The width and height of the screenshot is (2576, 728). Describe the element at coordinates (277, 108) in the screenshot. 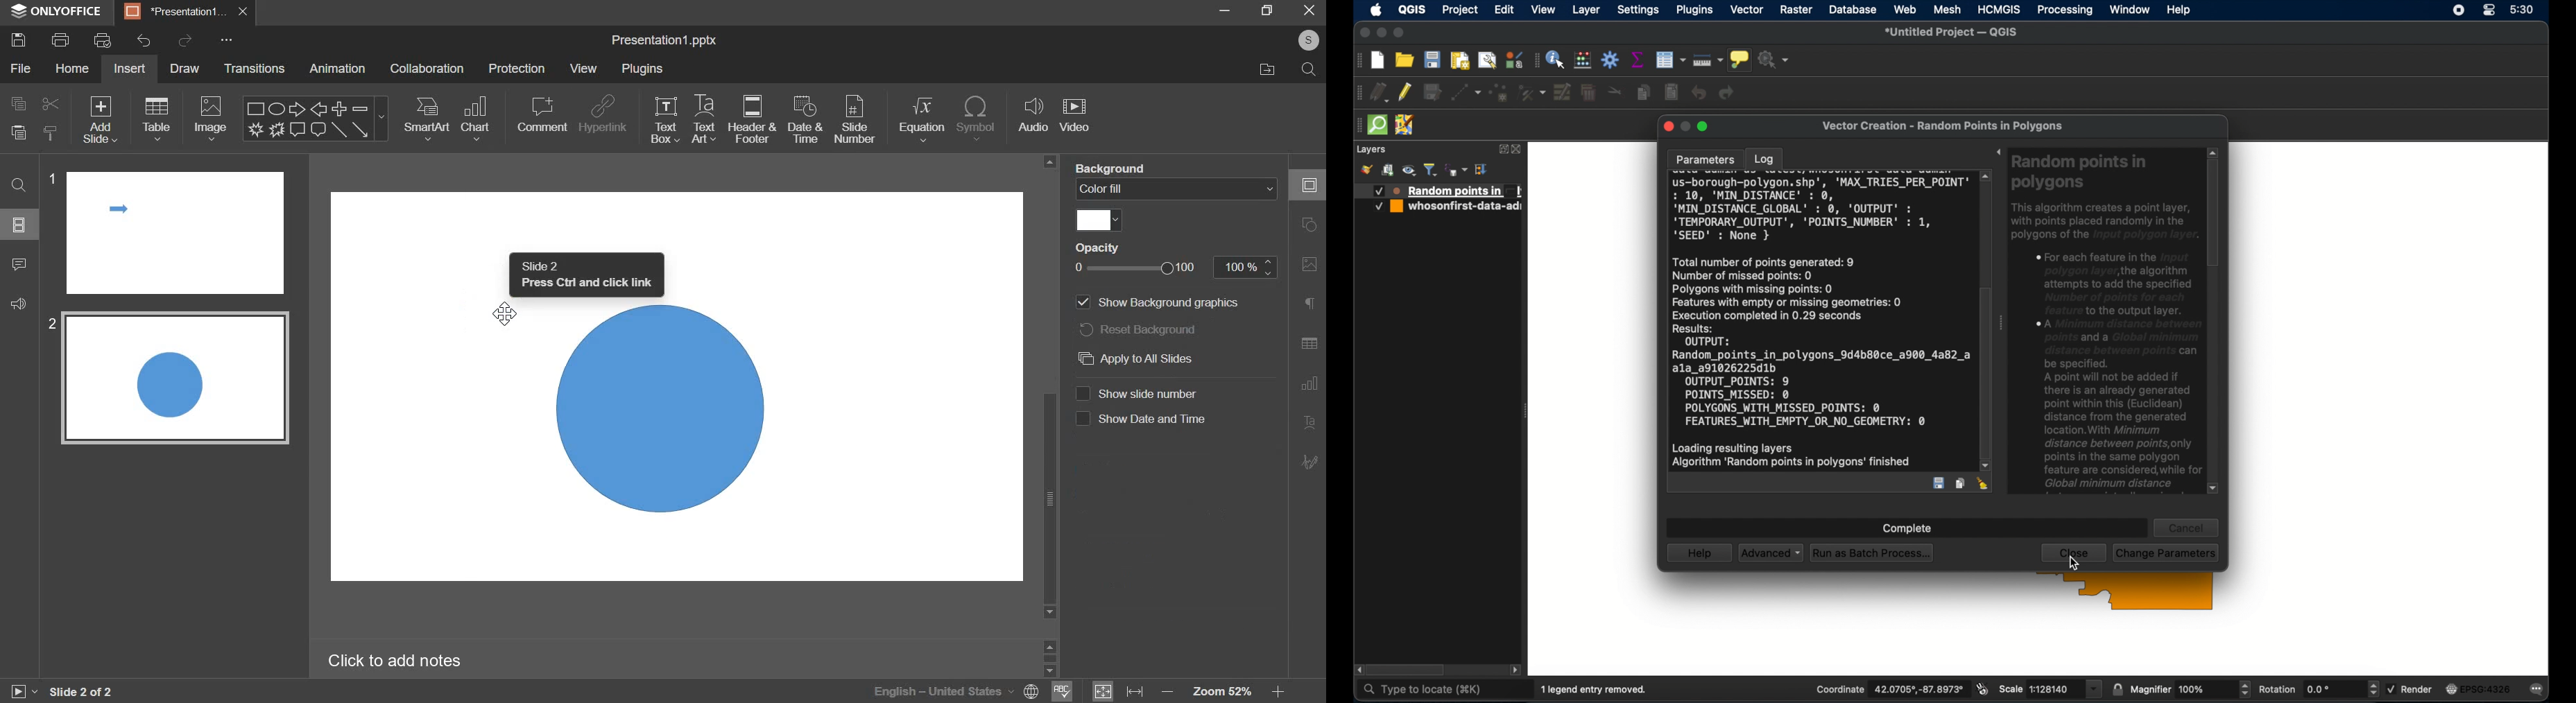

I see `Ellipse` at that location.